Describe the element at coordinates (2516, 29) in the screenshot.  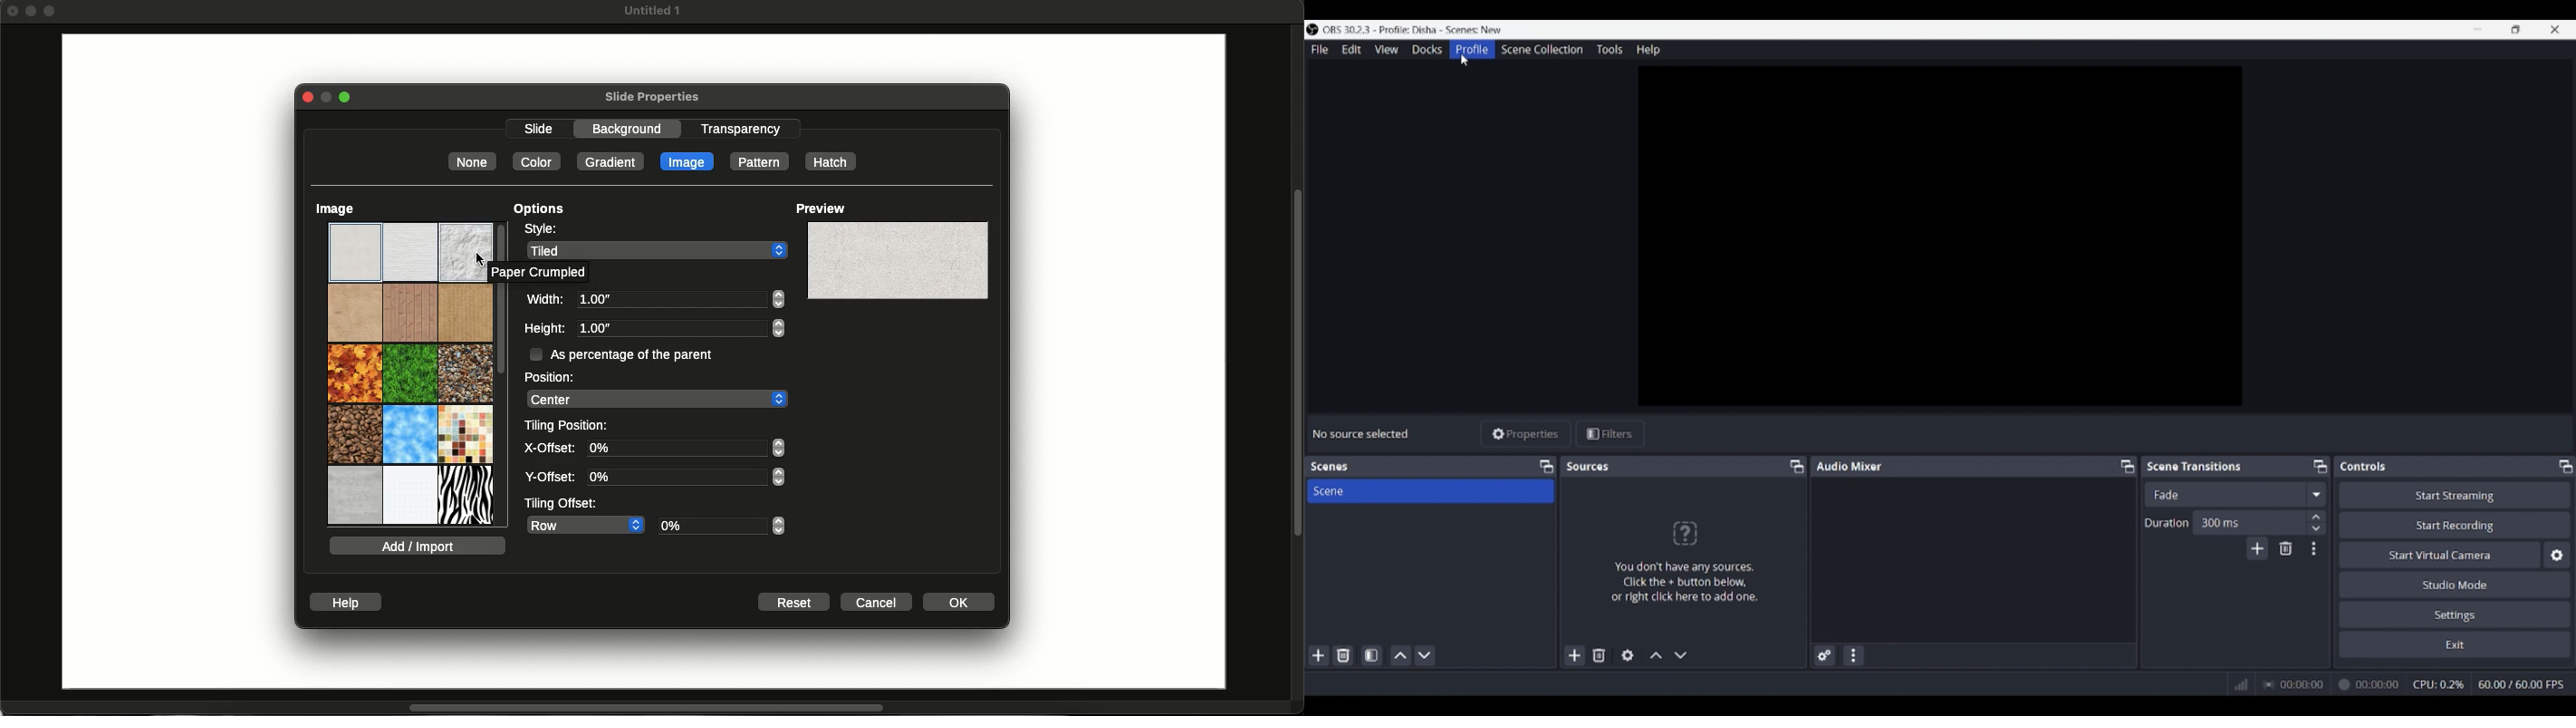
I see `Show interface in a smaller tab` at that location.